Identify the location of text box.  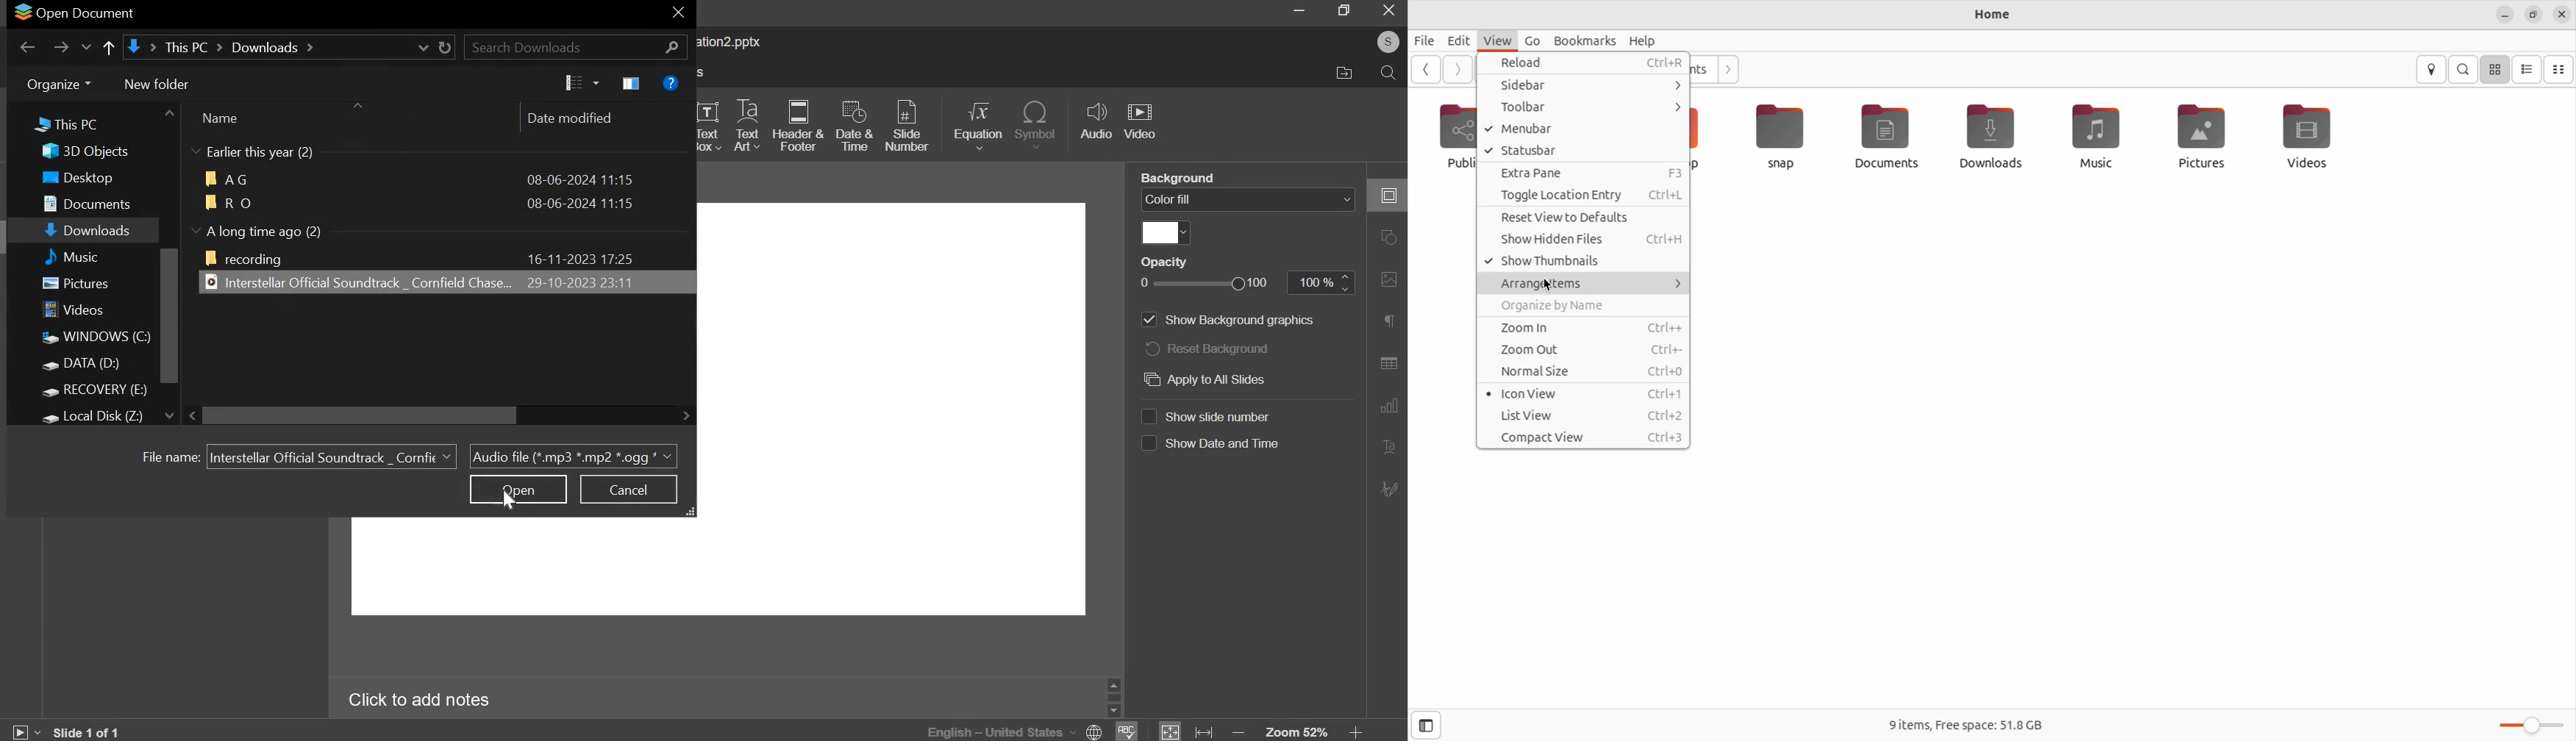
(710, 124).